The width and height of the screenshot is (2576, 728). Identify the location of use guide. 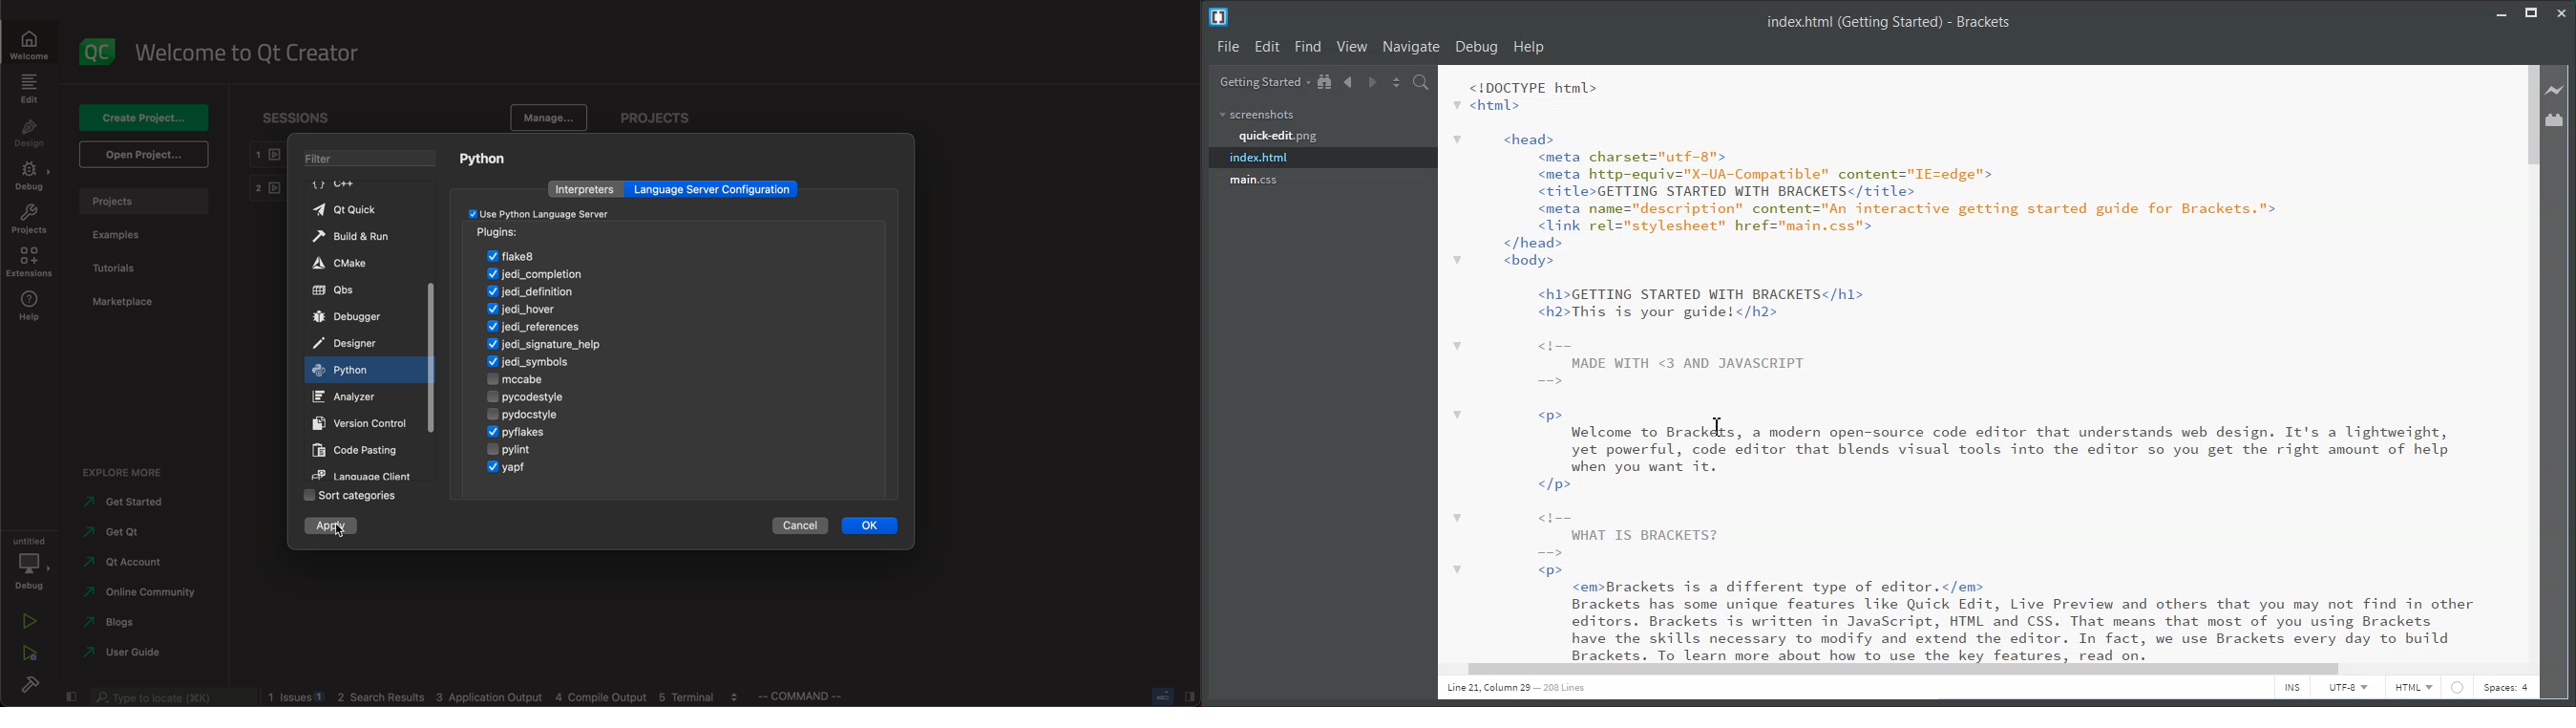
(124, 653).